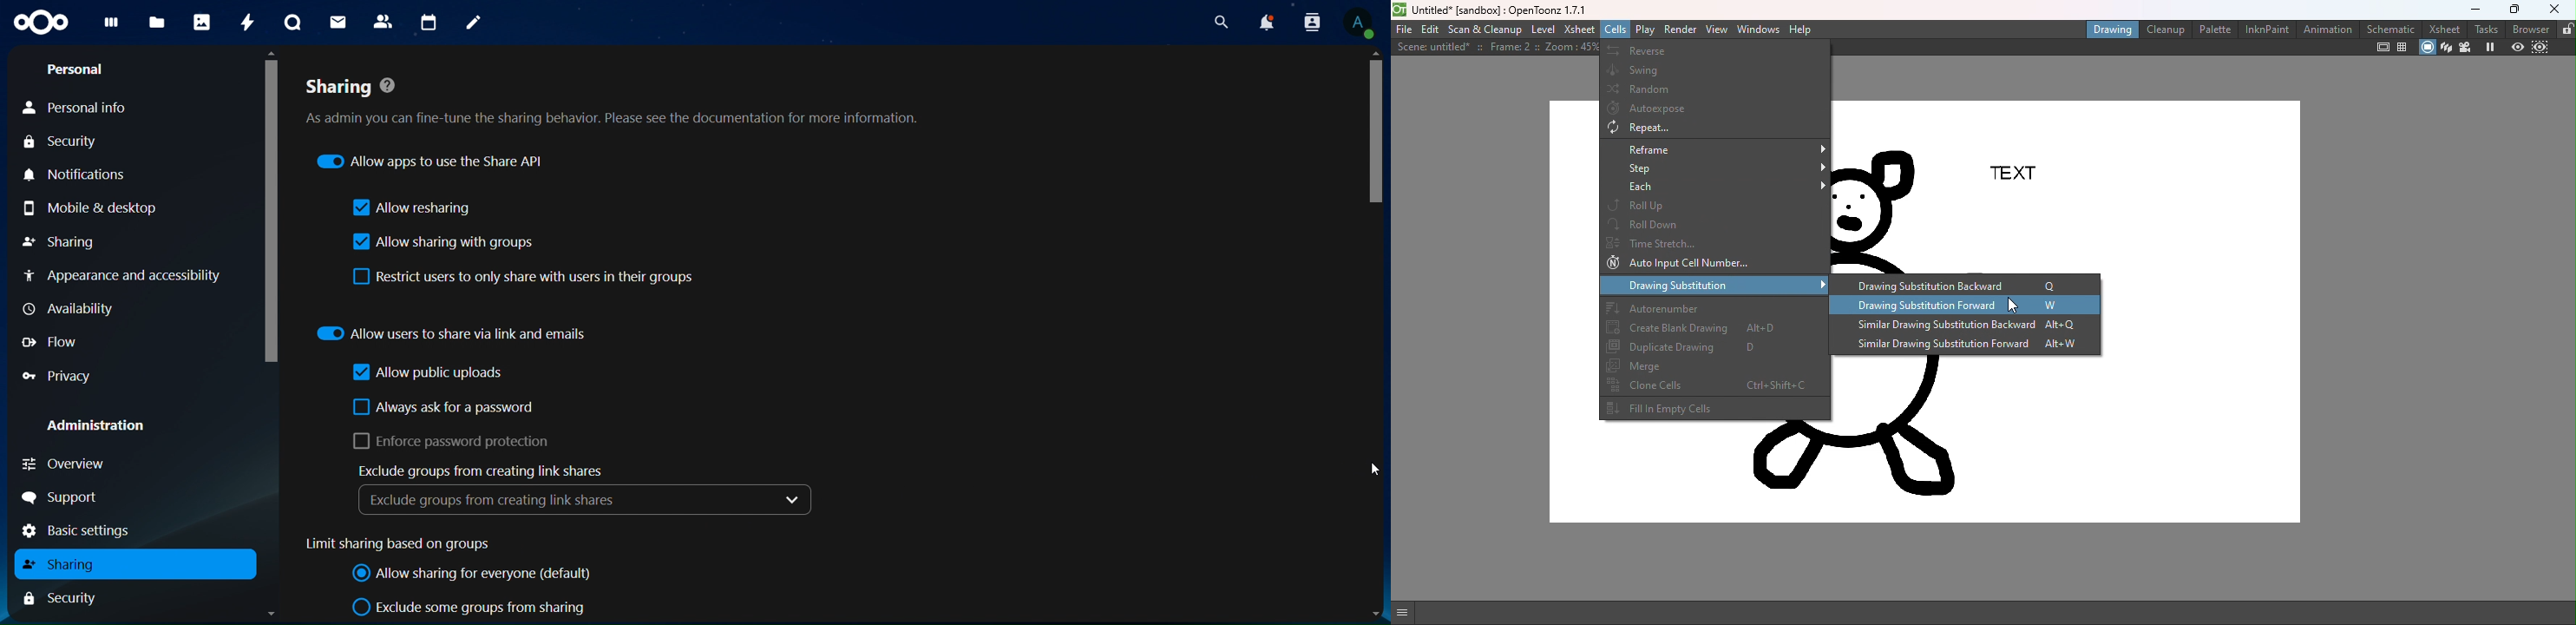 This screenshot has width=2576, height=644. I want to click on privacy, so click(62, 374).